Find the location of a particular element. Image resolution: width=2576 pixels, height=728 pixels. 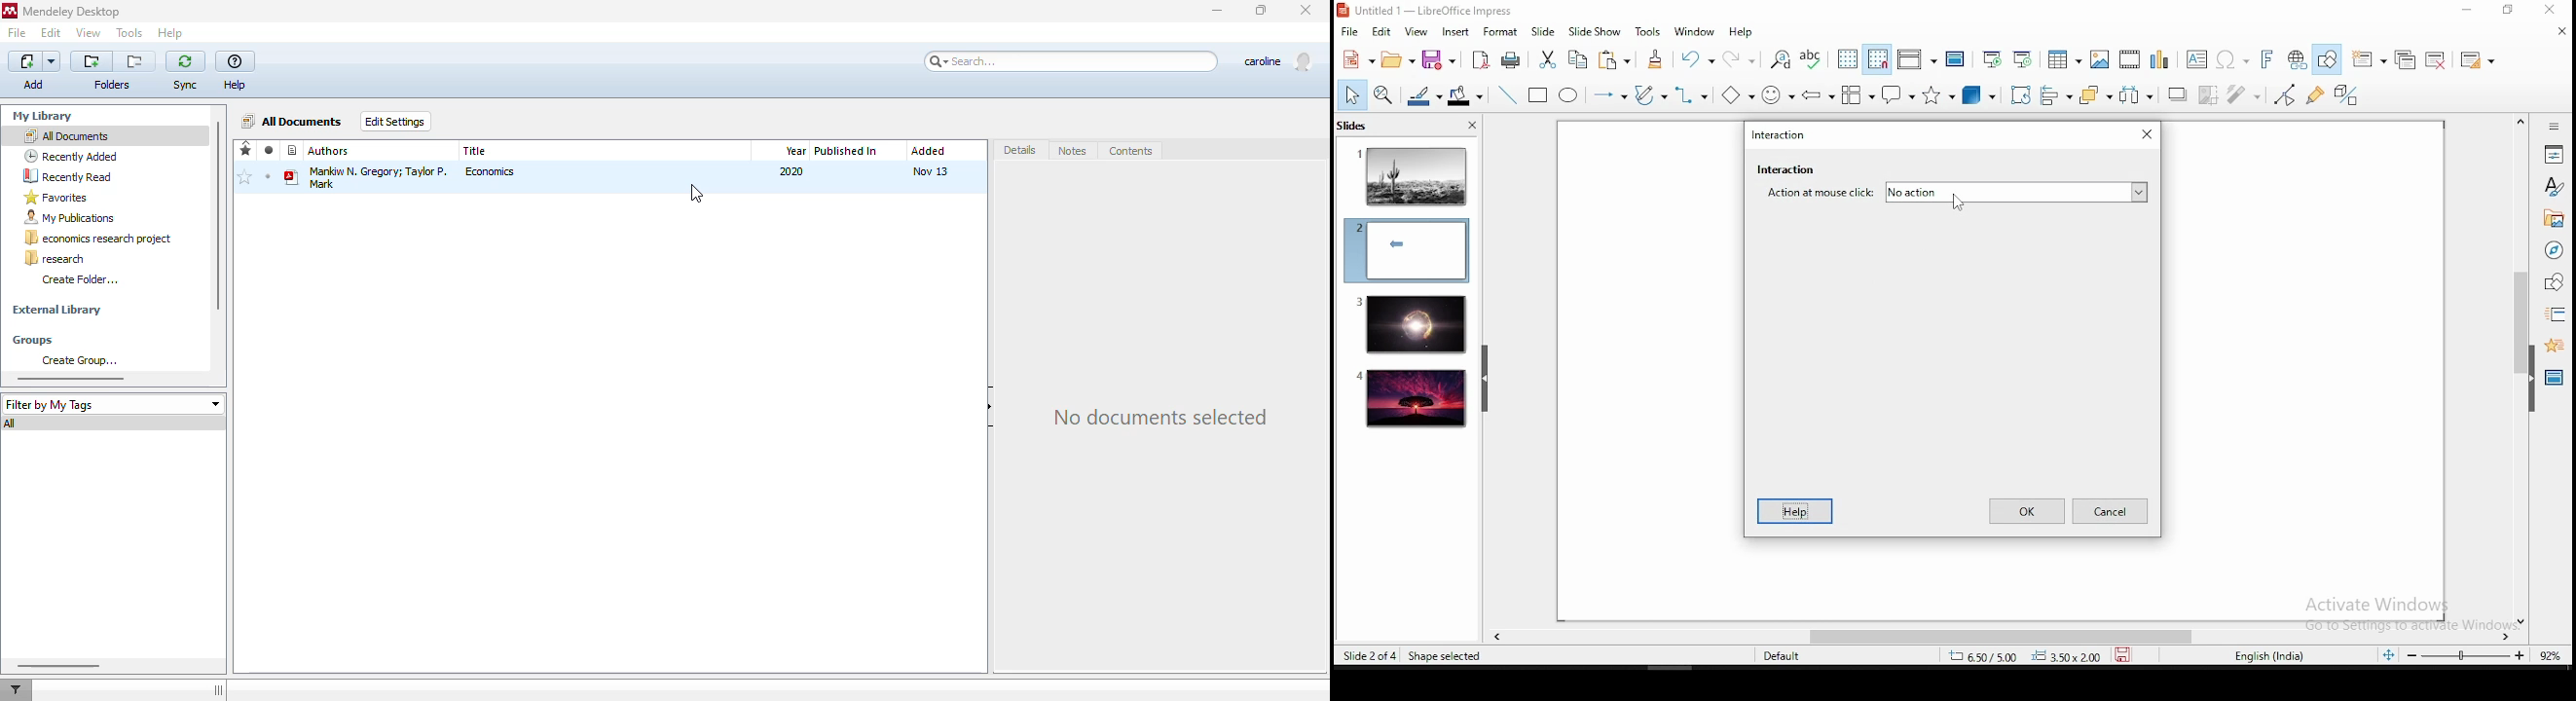

recently added is located at coordinates (71, 156).